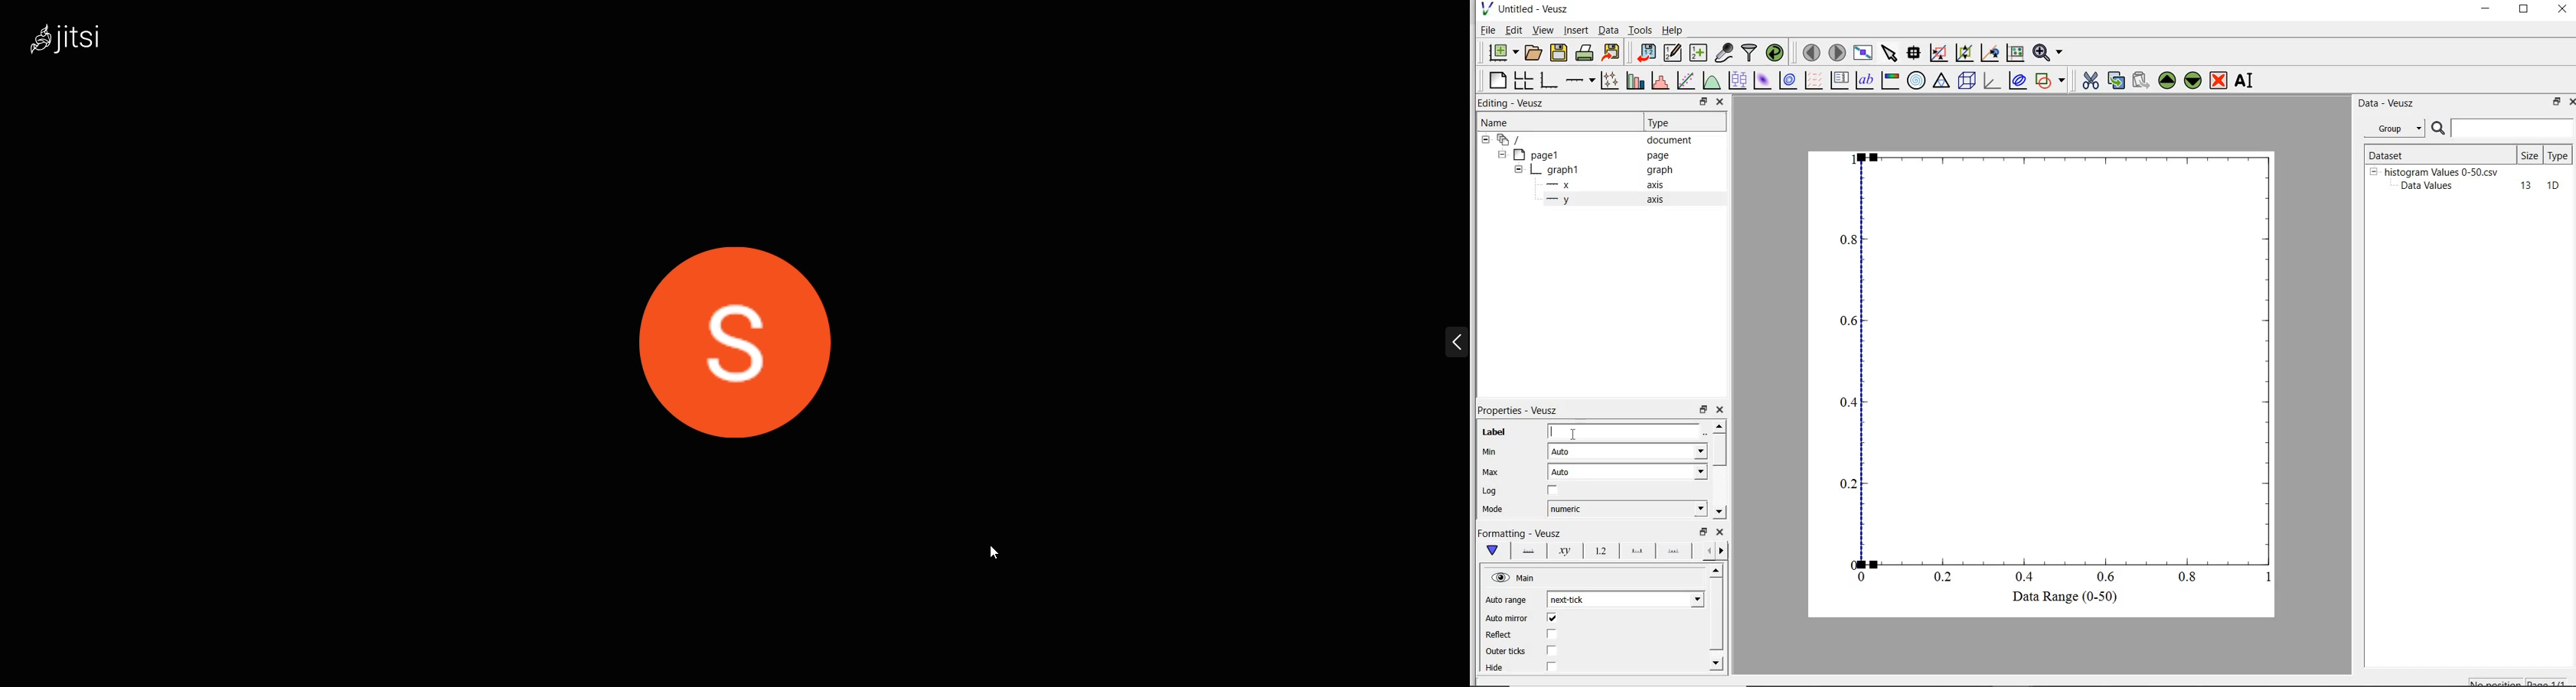 This screenshot has height=700, width=2576. Describe the element at coordinates (2569, 103) in the screenshot. I see `close` at that location.